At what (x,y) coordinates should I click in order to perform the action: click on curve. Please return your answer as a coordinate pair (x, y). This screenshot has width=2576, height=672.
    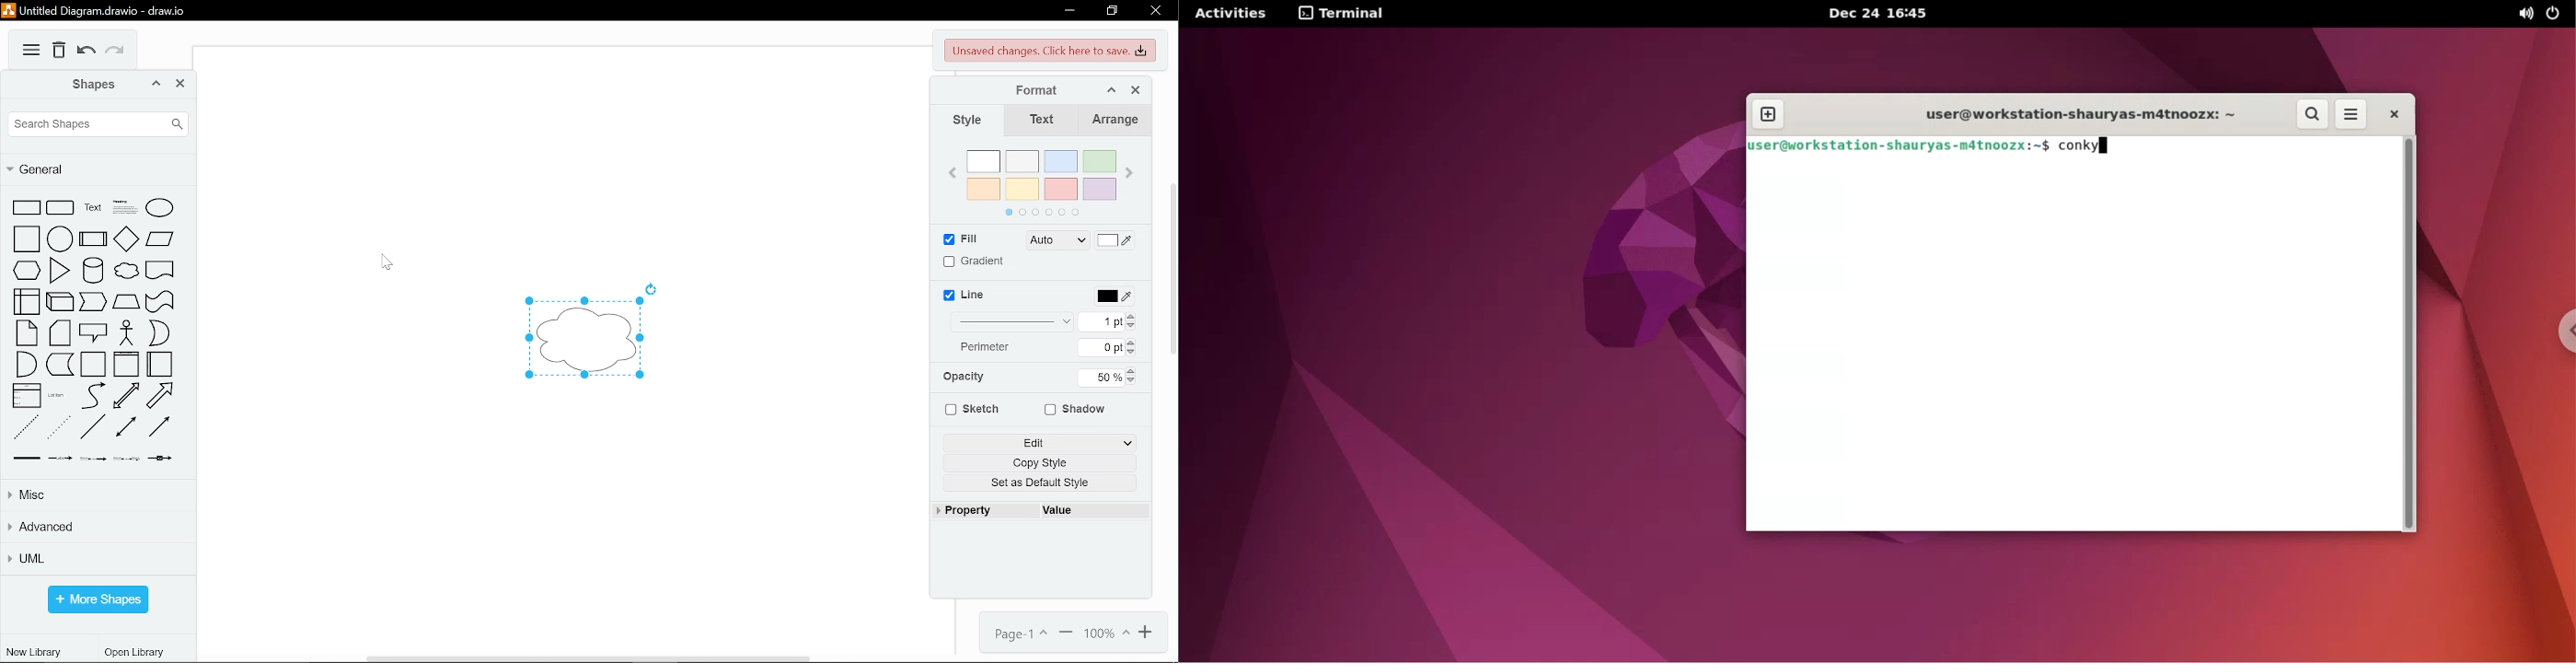
    Looking at the image, I should click on (90, 396).